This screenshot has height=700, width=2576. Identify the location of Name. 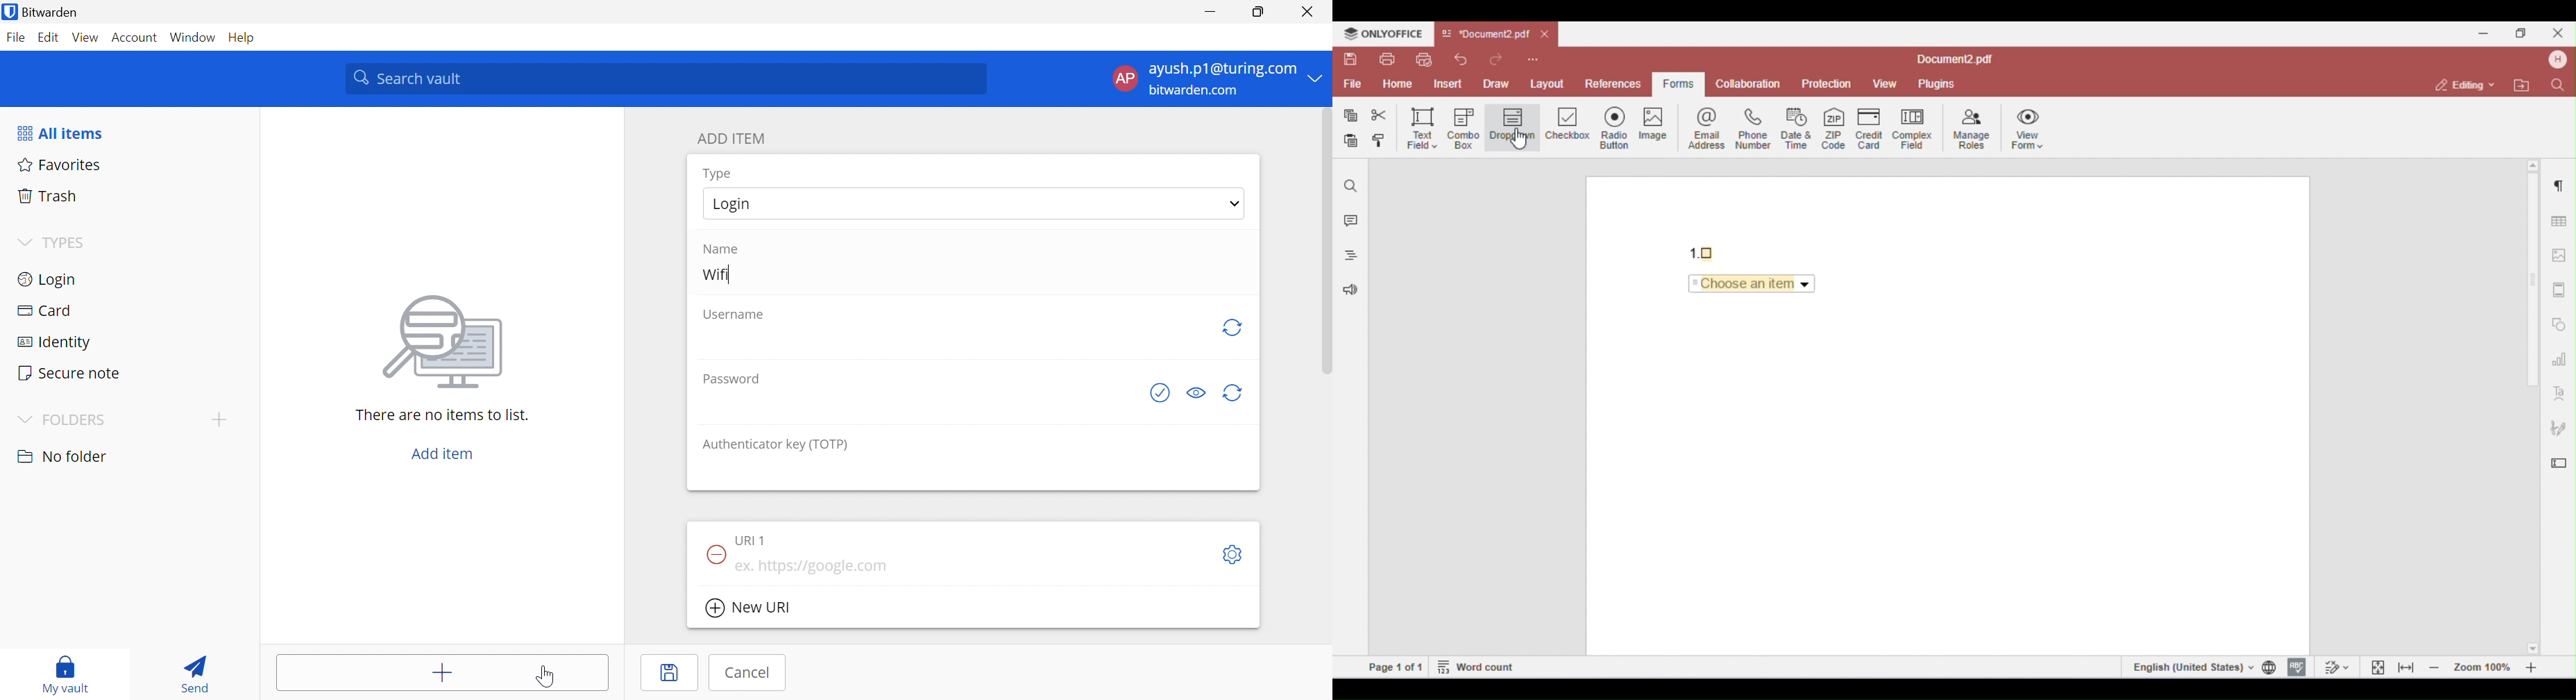
(720, 249).